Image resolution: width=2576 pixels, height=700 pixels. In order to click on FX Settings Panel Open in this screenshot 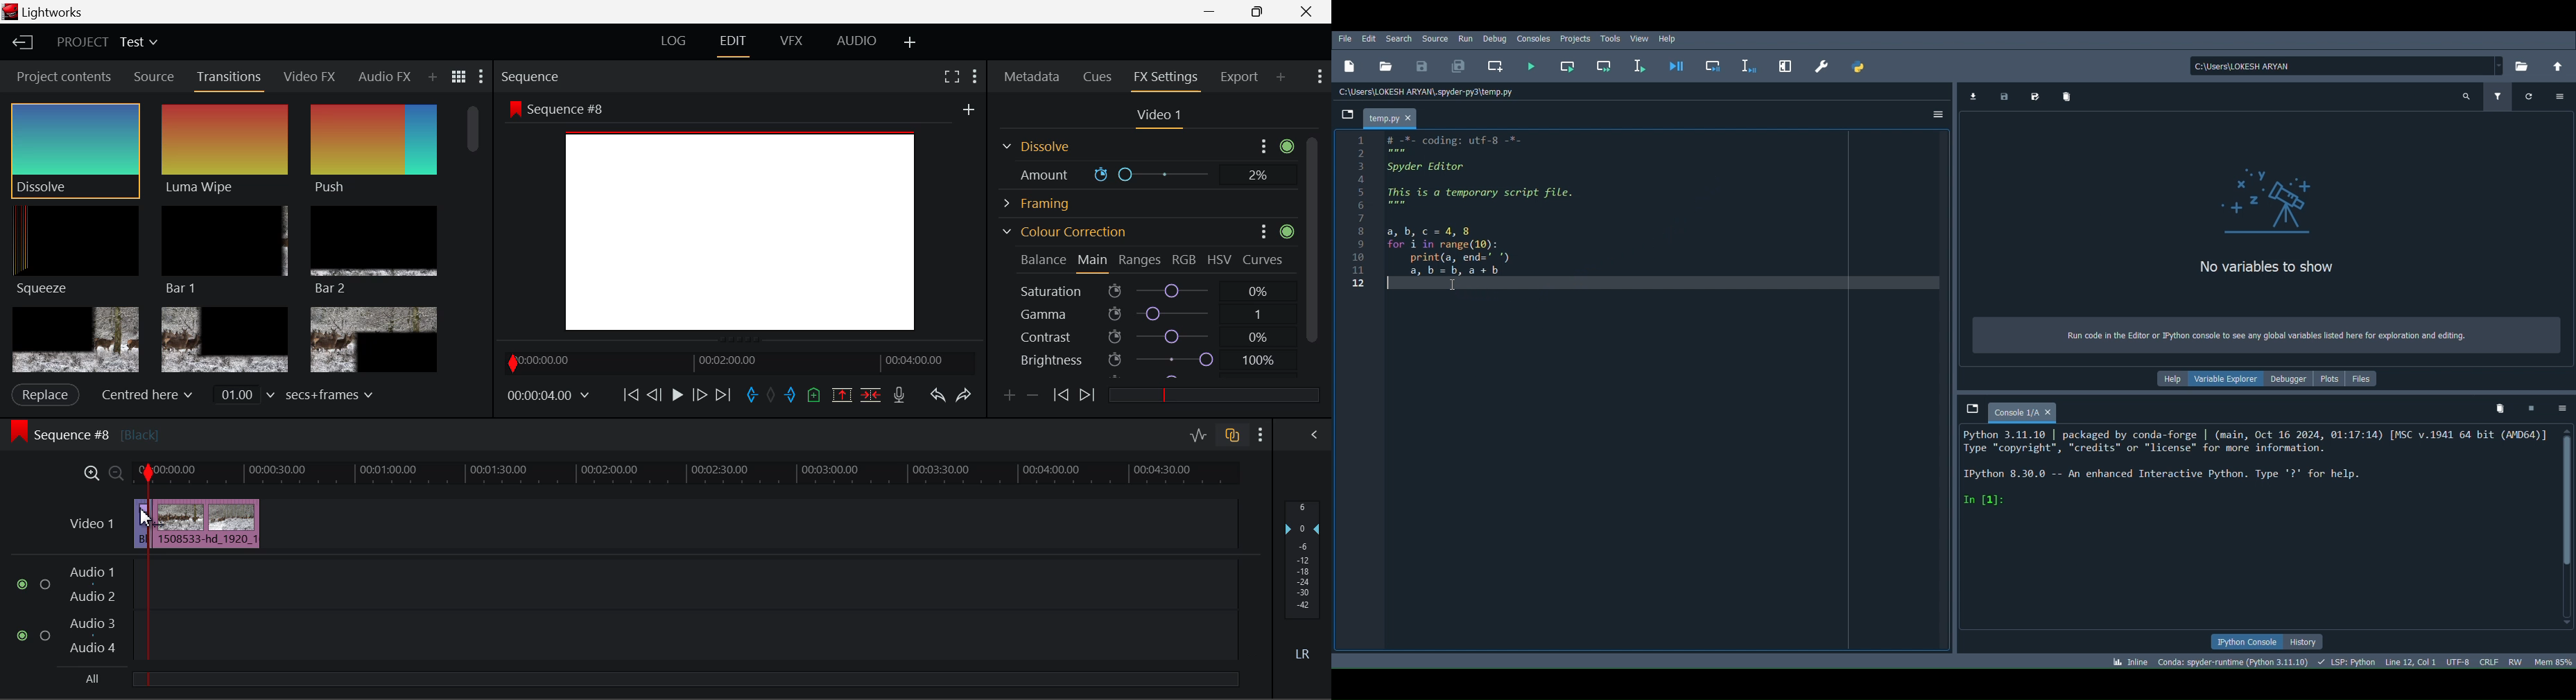, I will do `click(1166, 78)`.